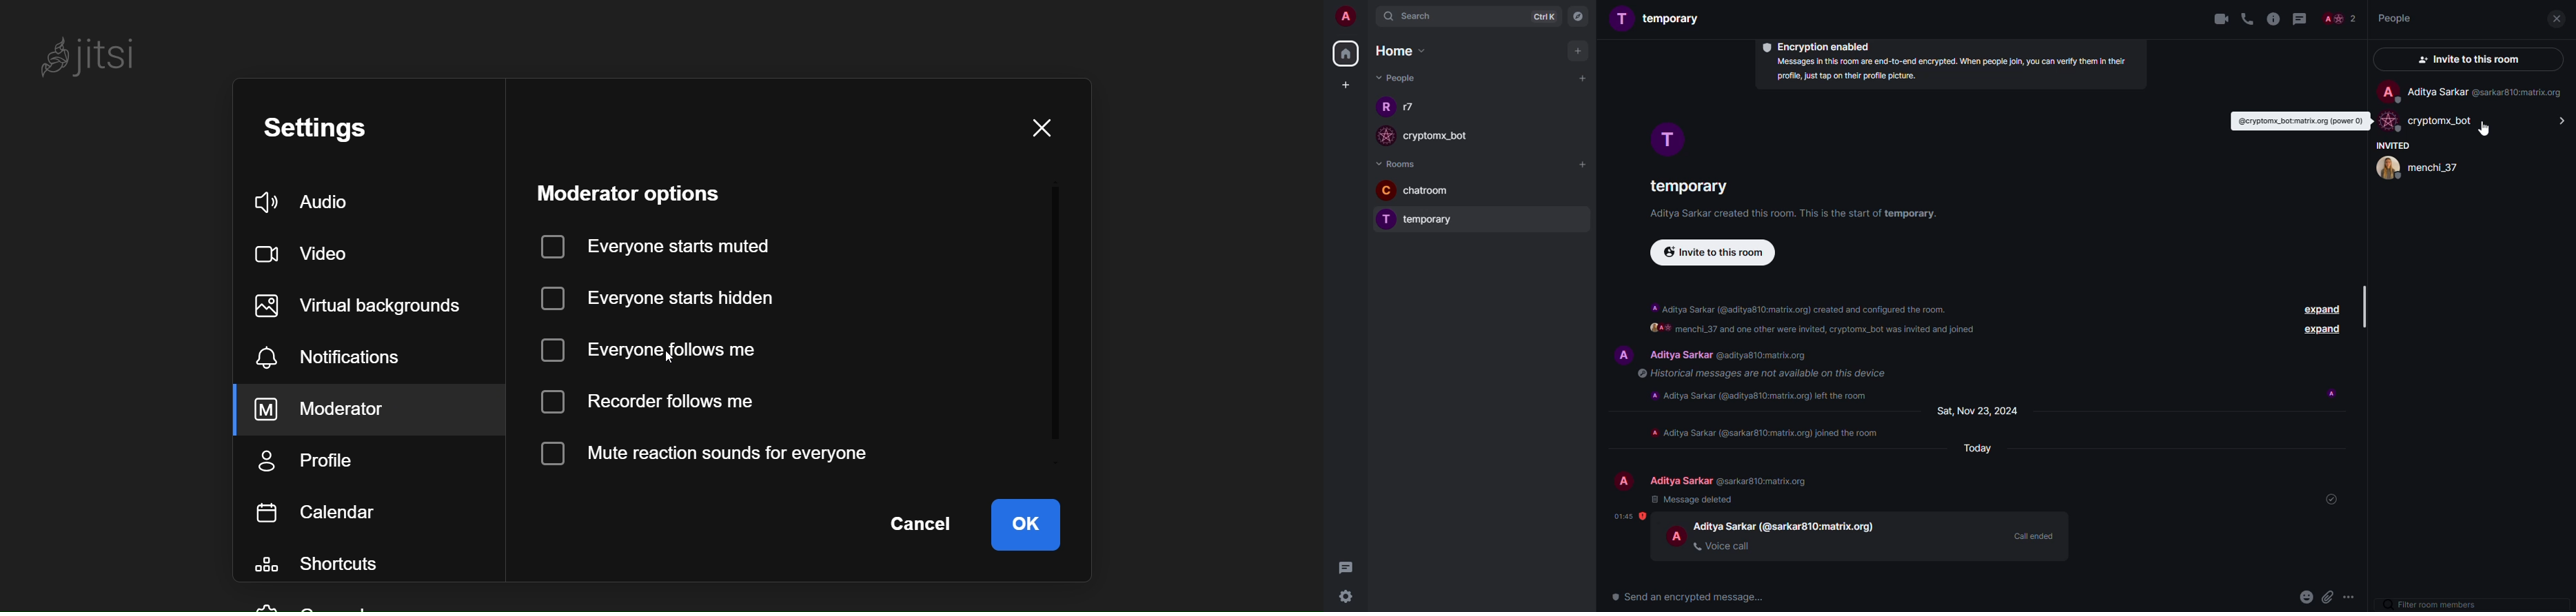  Describe the element at coordinates (1347, 18) in the screenshot. I see `account` at that location.